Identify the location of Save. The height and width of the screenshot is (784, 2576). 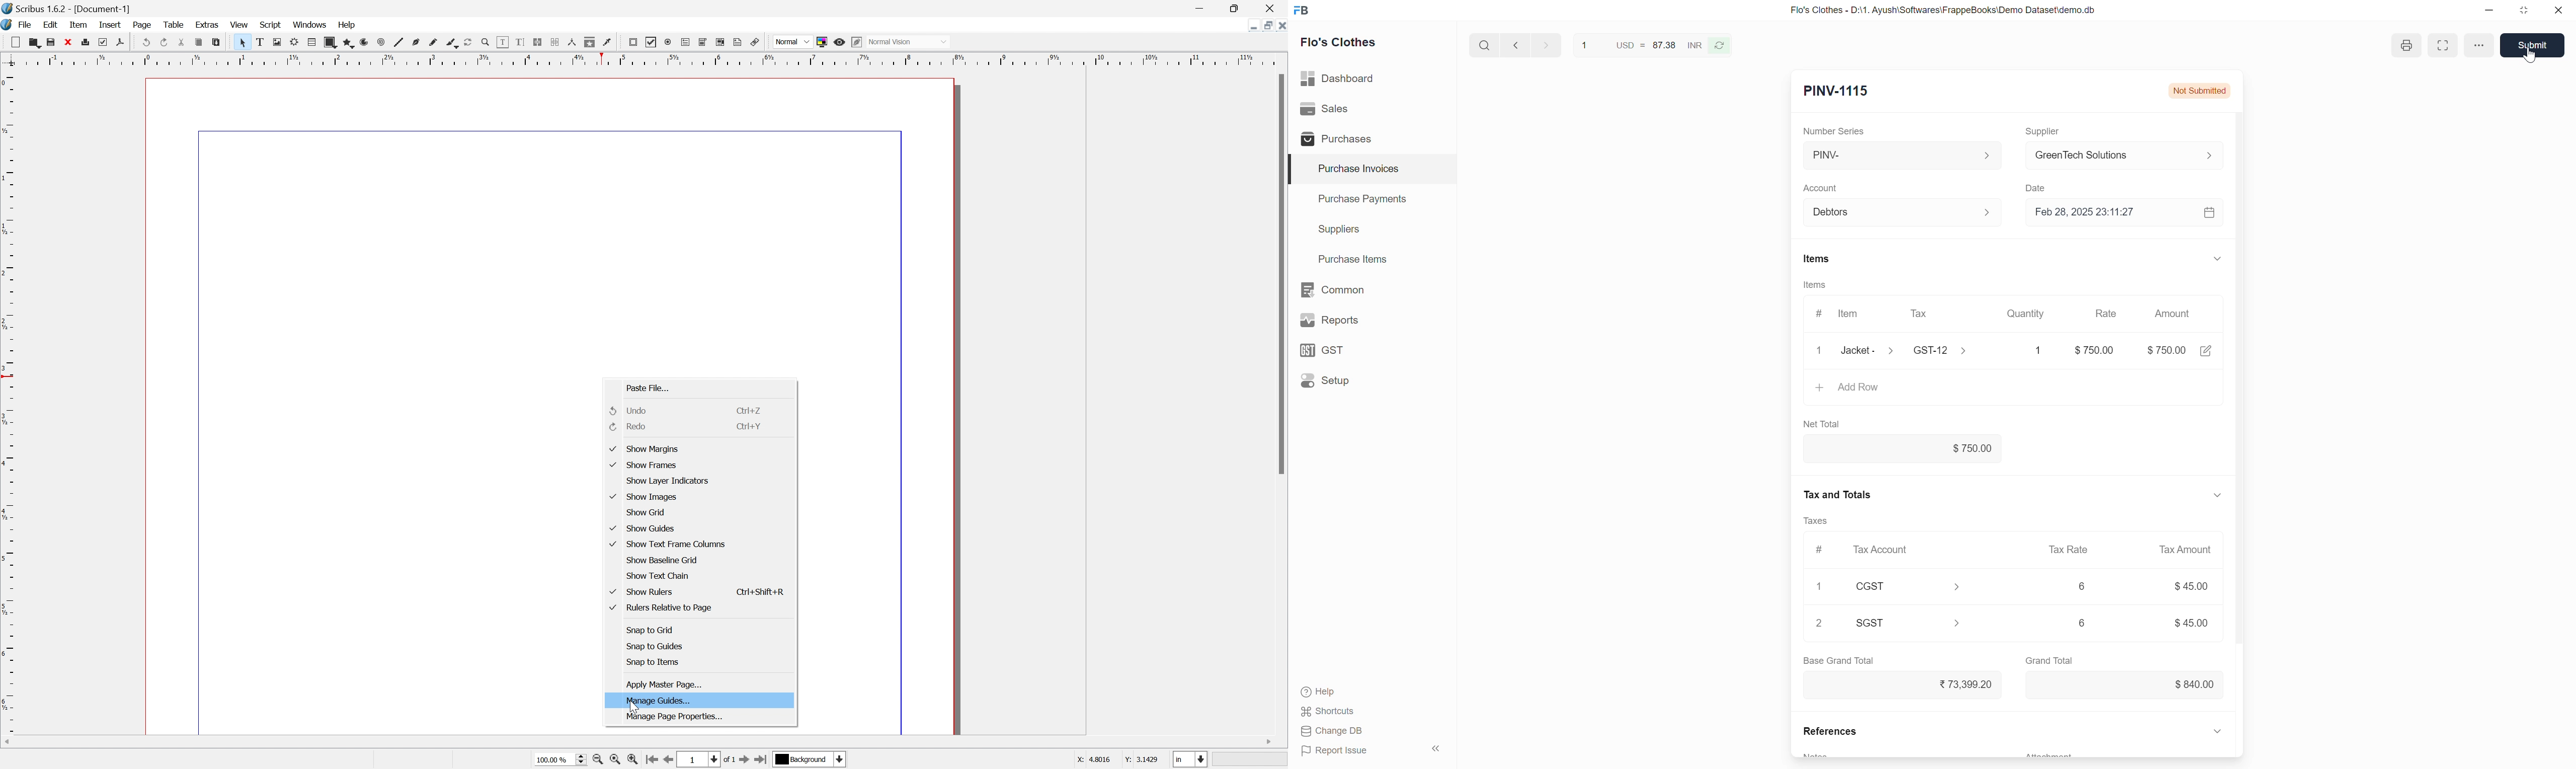
(2536, 45).